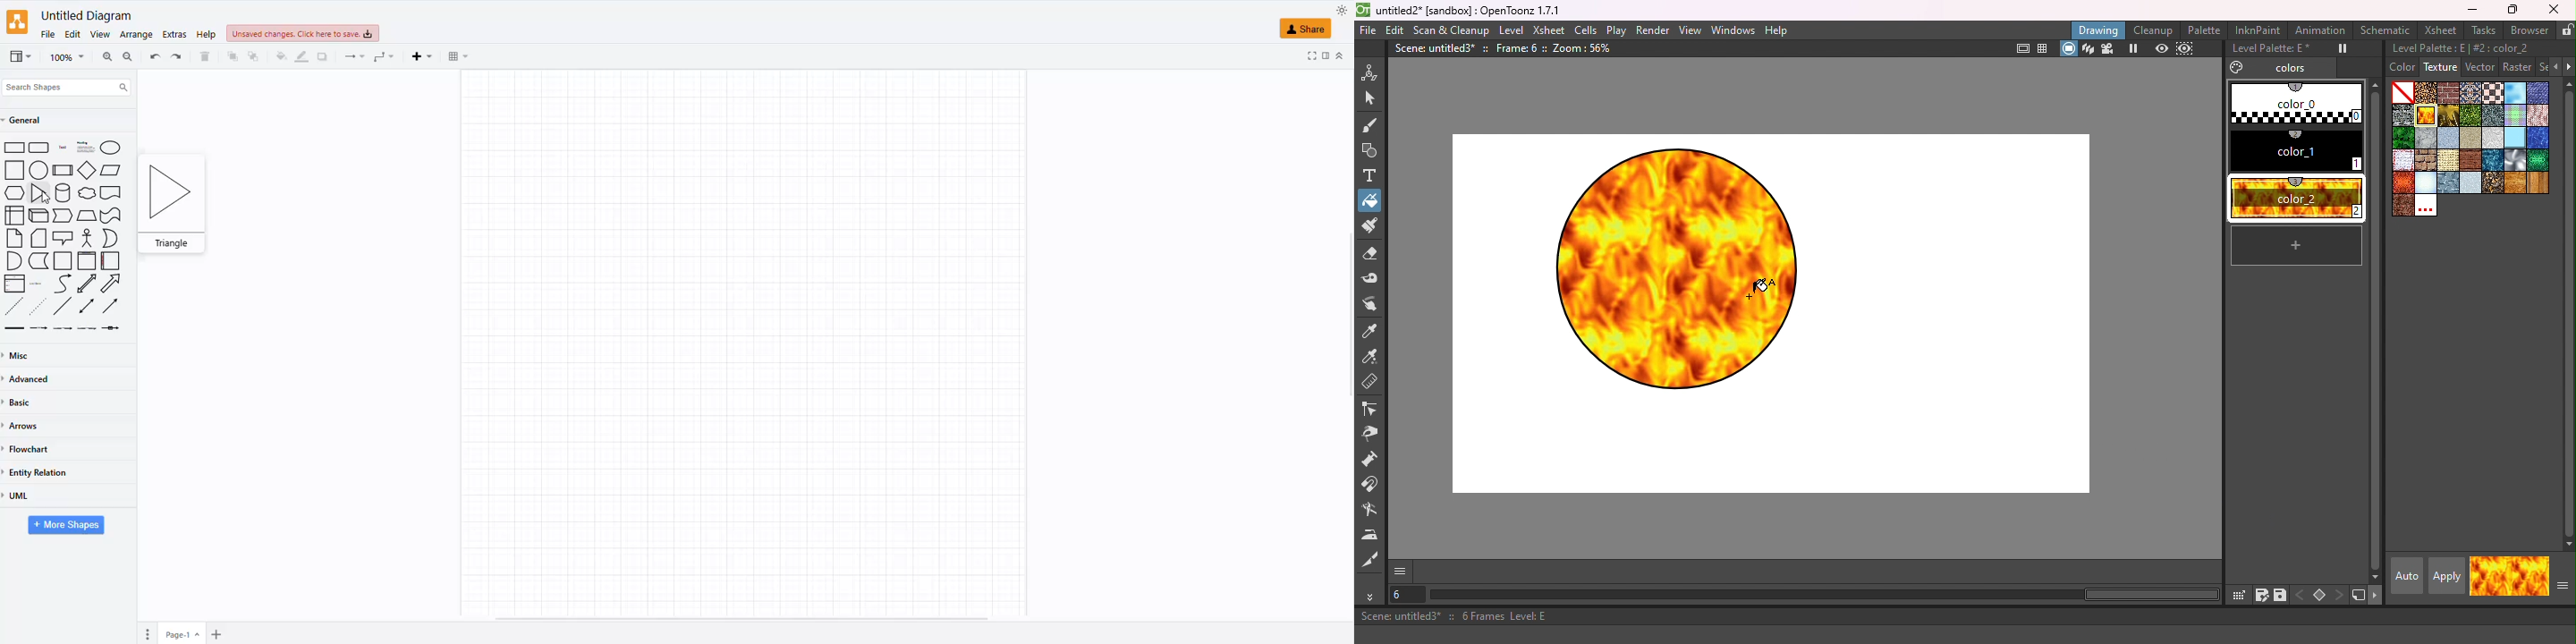 The image size is (2576, 644). I want to click on 3D view, so click(2088, 48).